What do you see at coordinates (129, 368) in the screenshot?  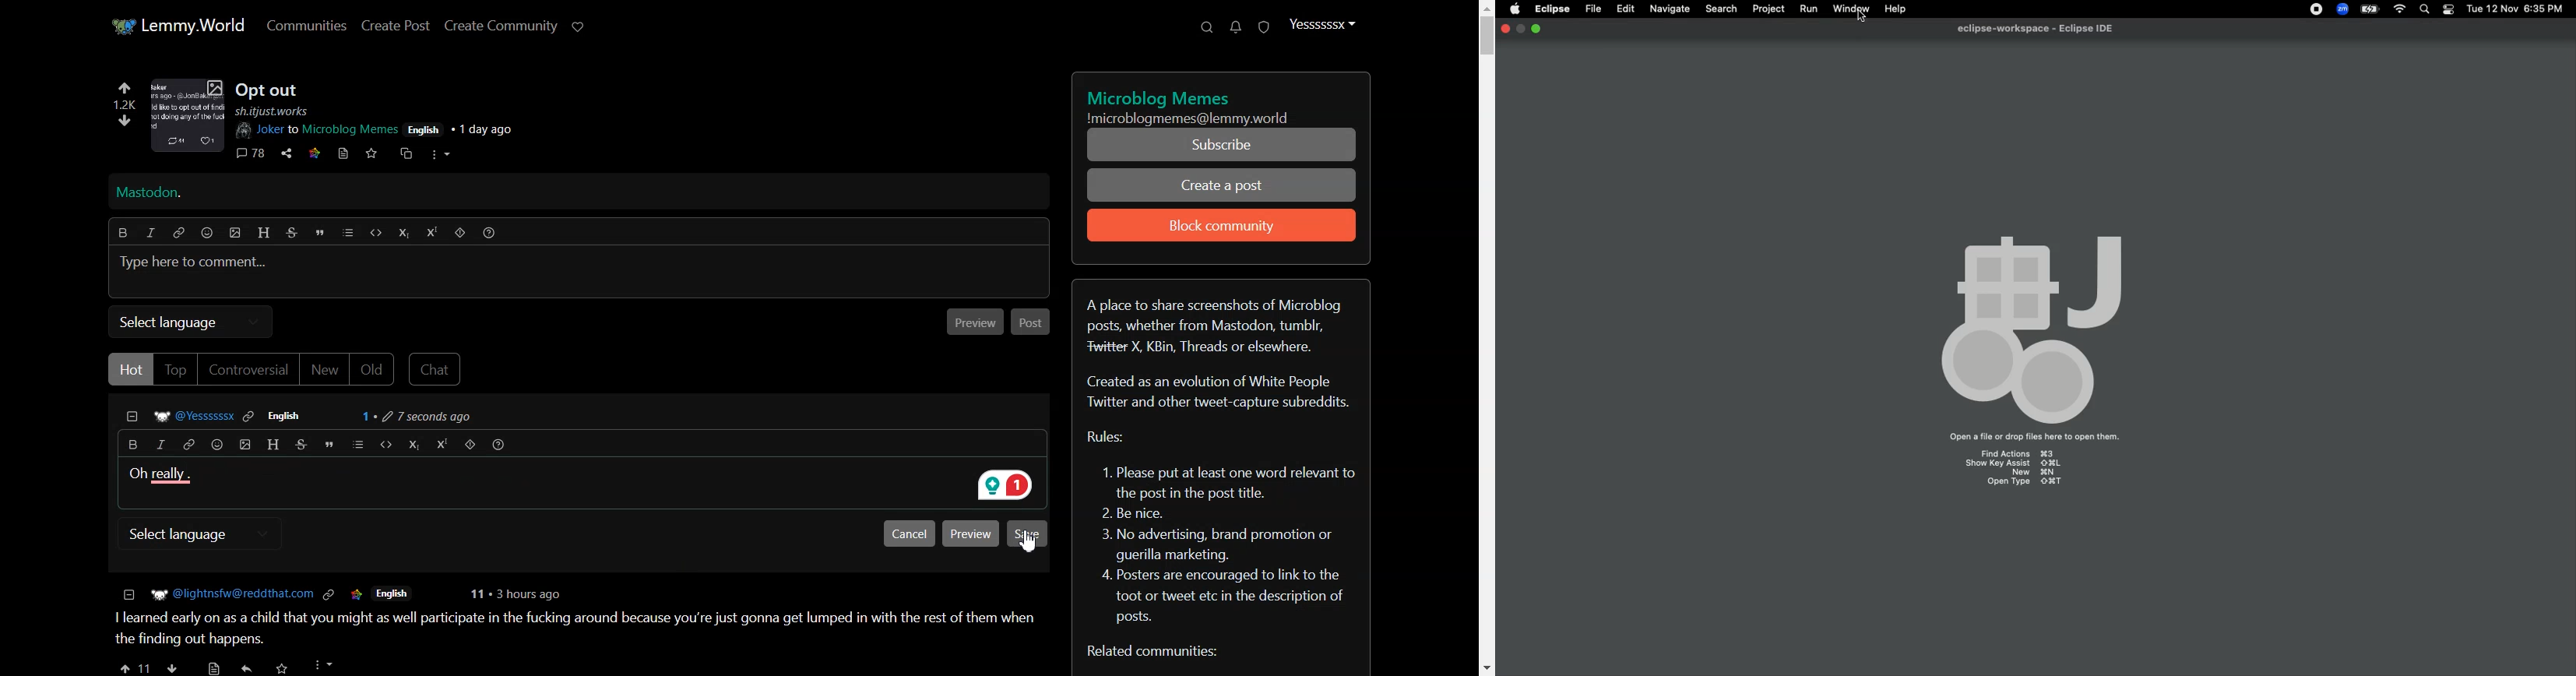 I see `Hot` at bounding box center [129, 368].